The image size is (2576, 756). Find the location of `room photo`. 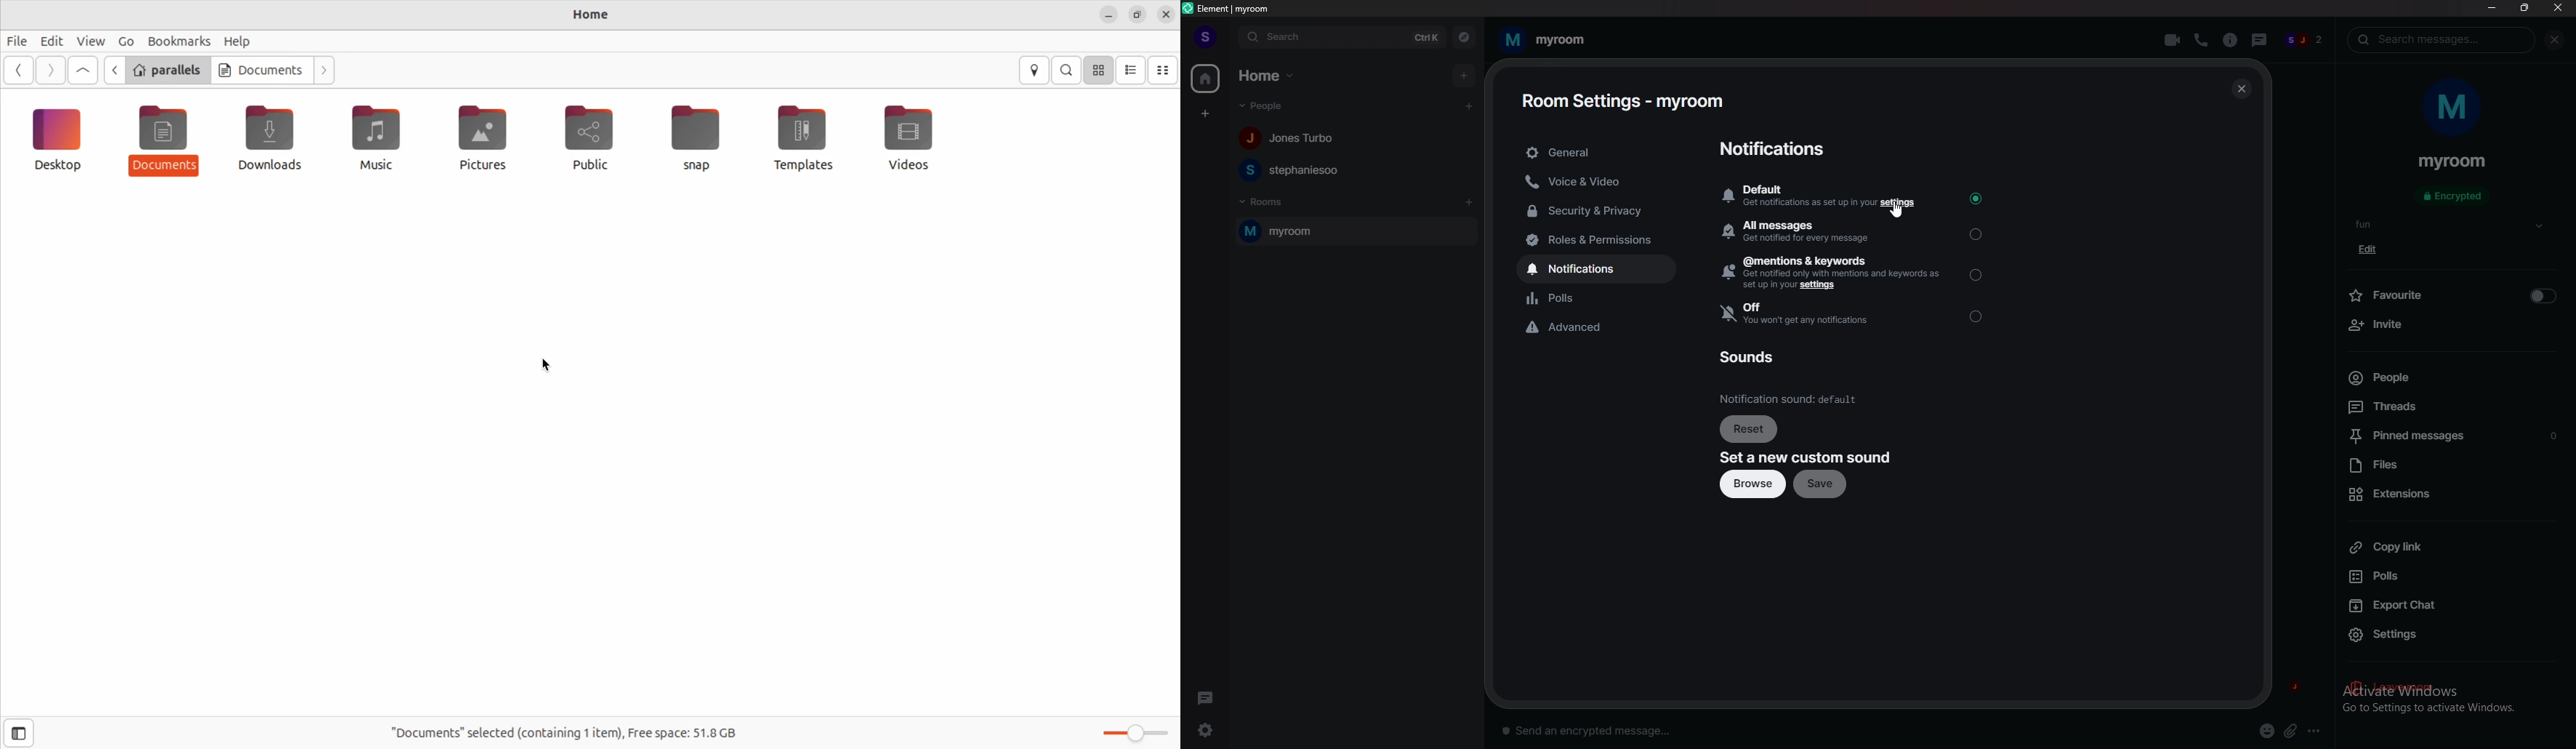

room photo is located at coordinates (2454, 108).